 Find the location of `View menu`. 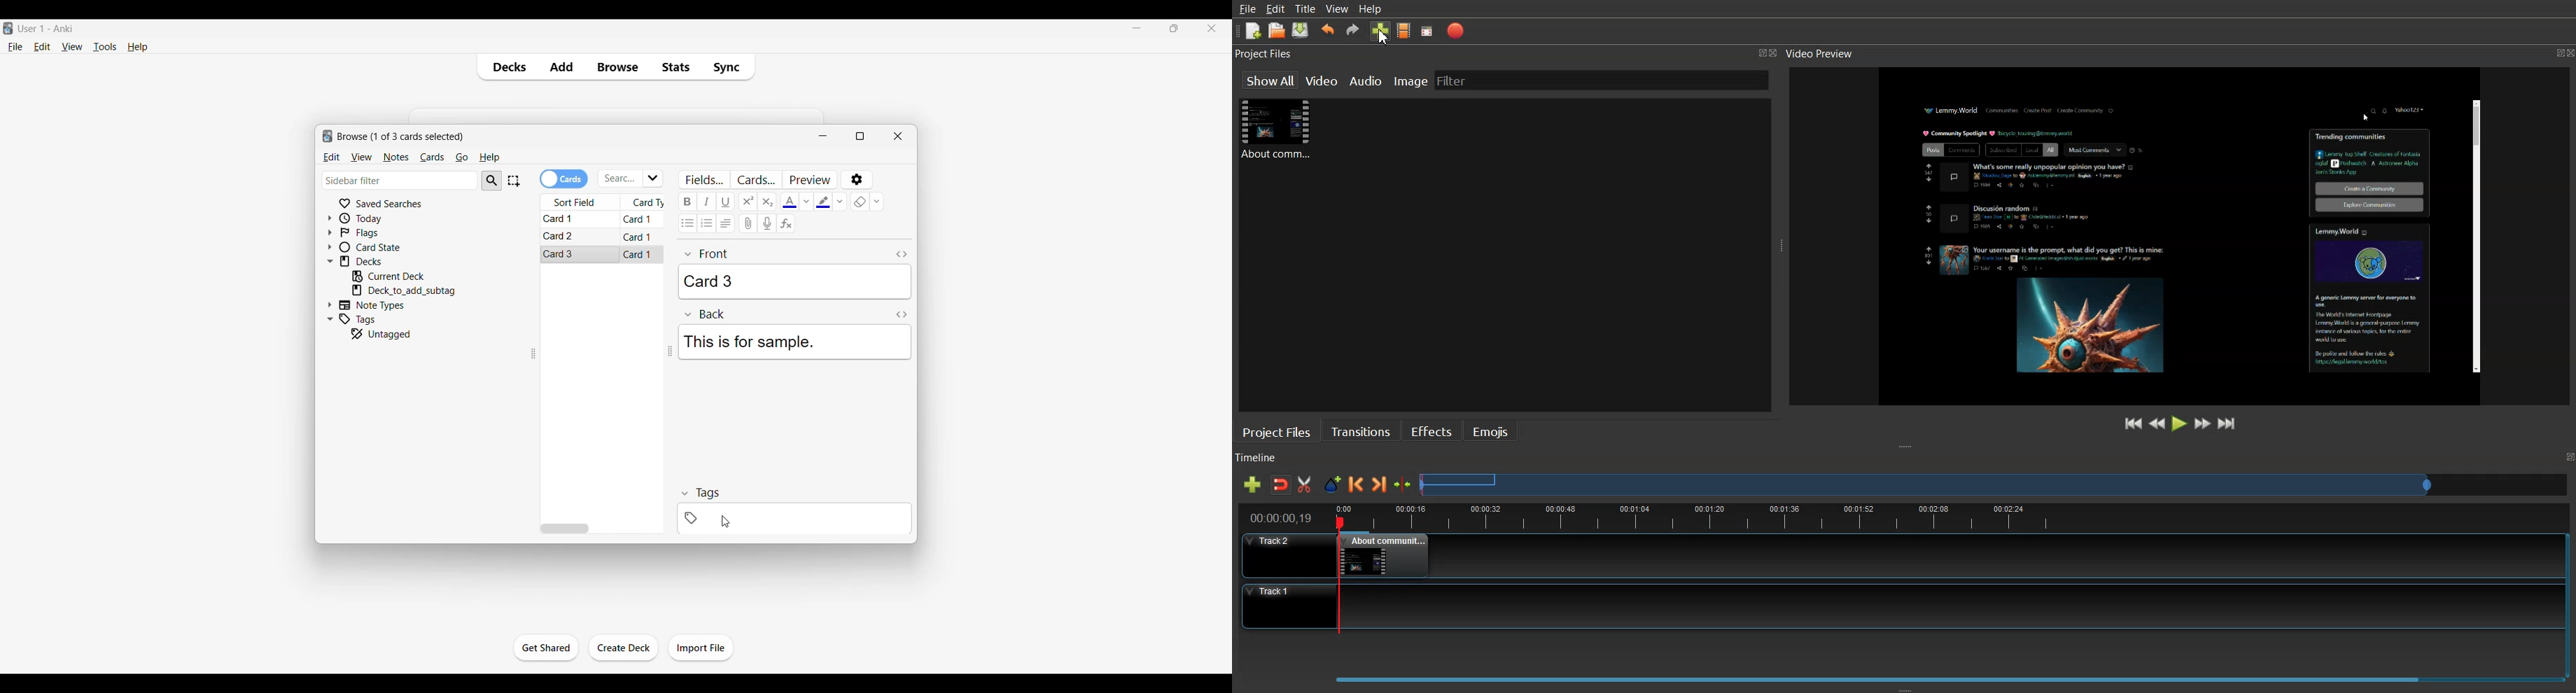

View menu is located at coordinates (73, 46).